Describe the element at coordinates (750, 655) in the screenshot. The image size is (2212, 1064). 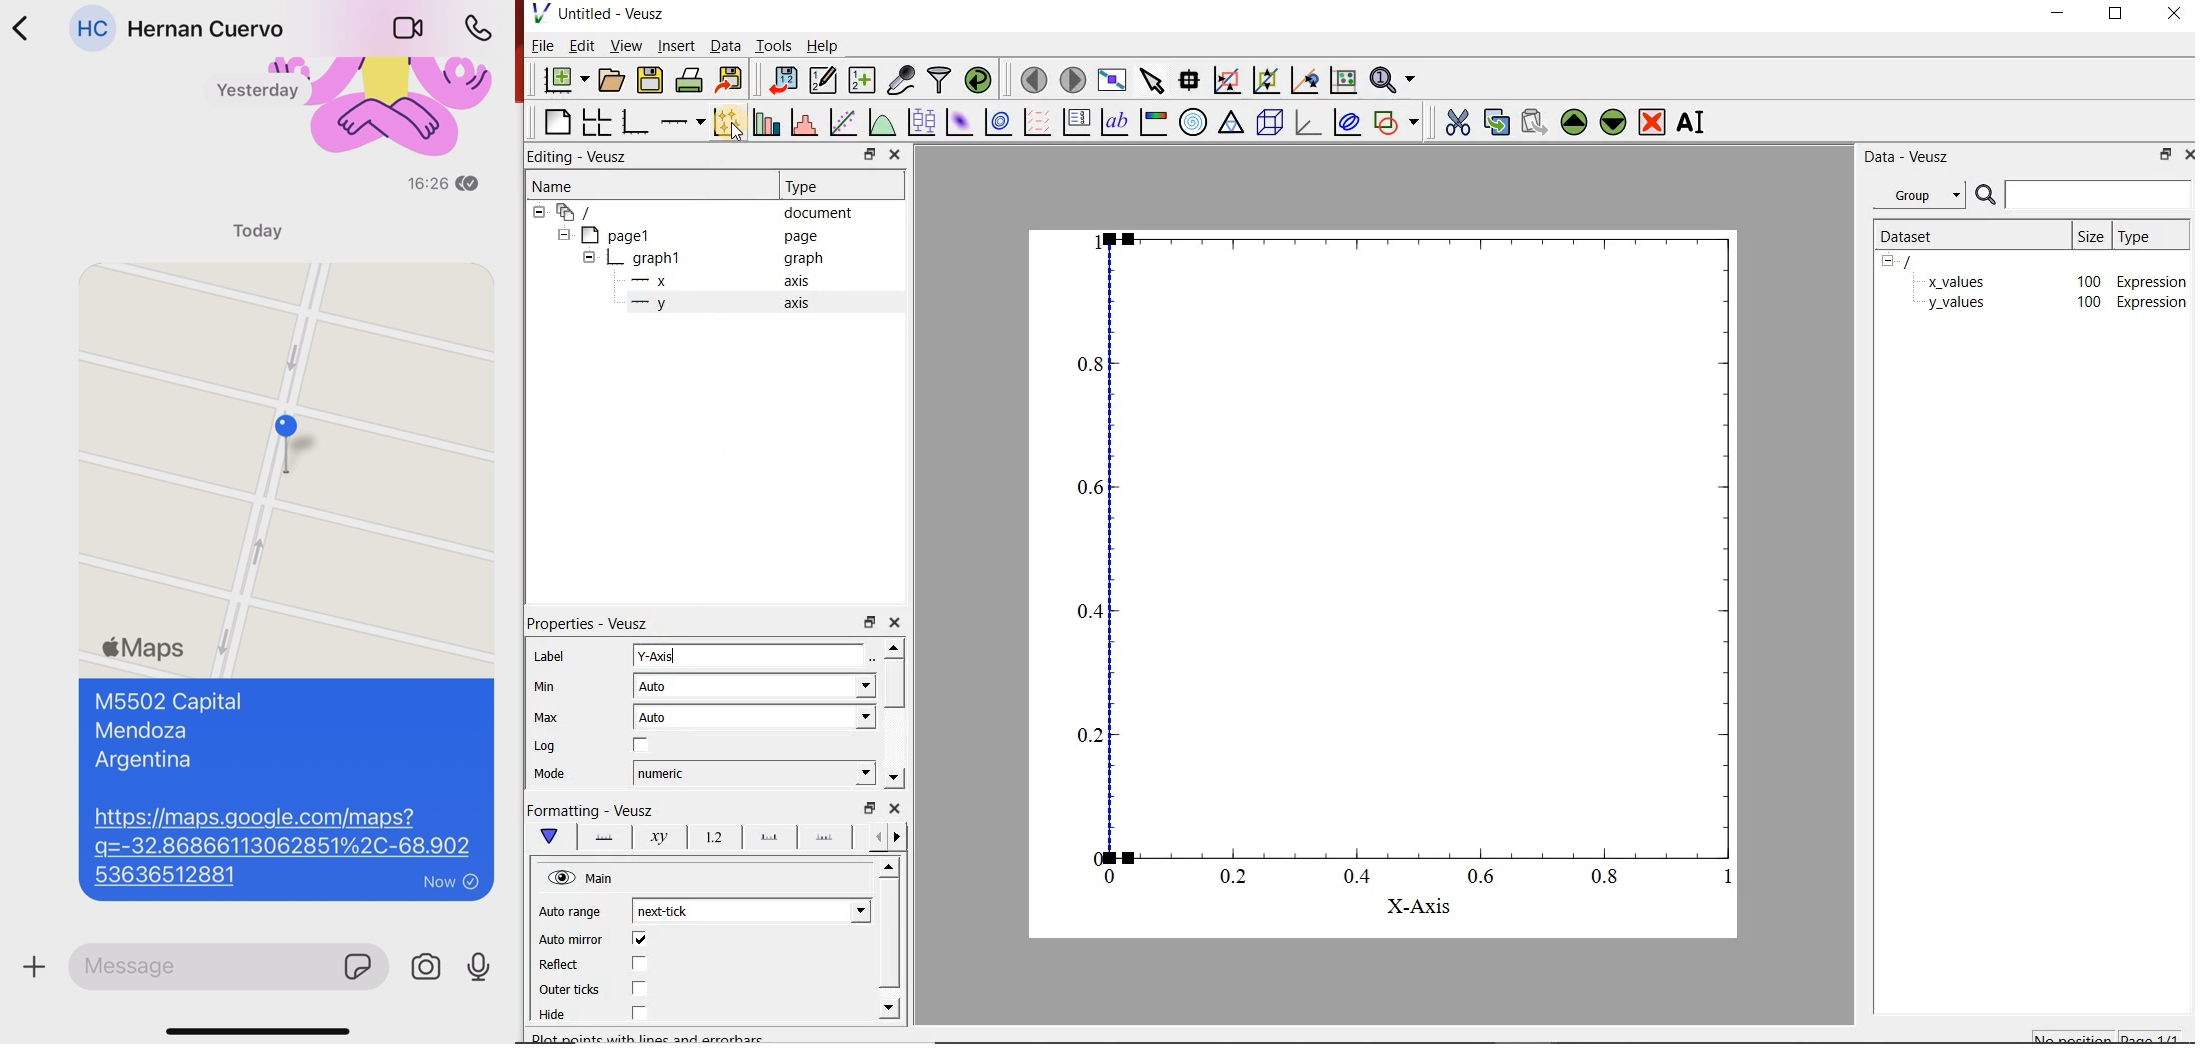
I see `Y-axis` at that location.